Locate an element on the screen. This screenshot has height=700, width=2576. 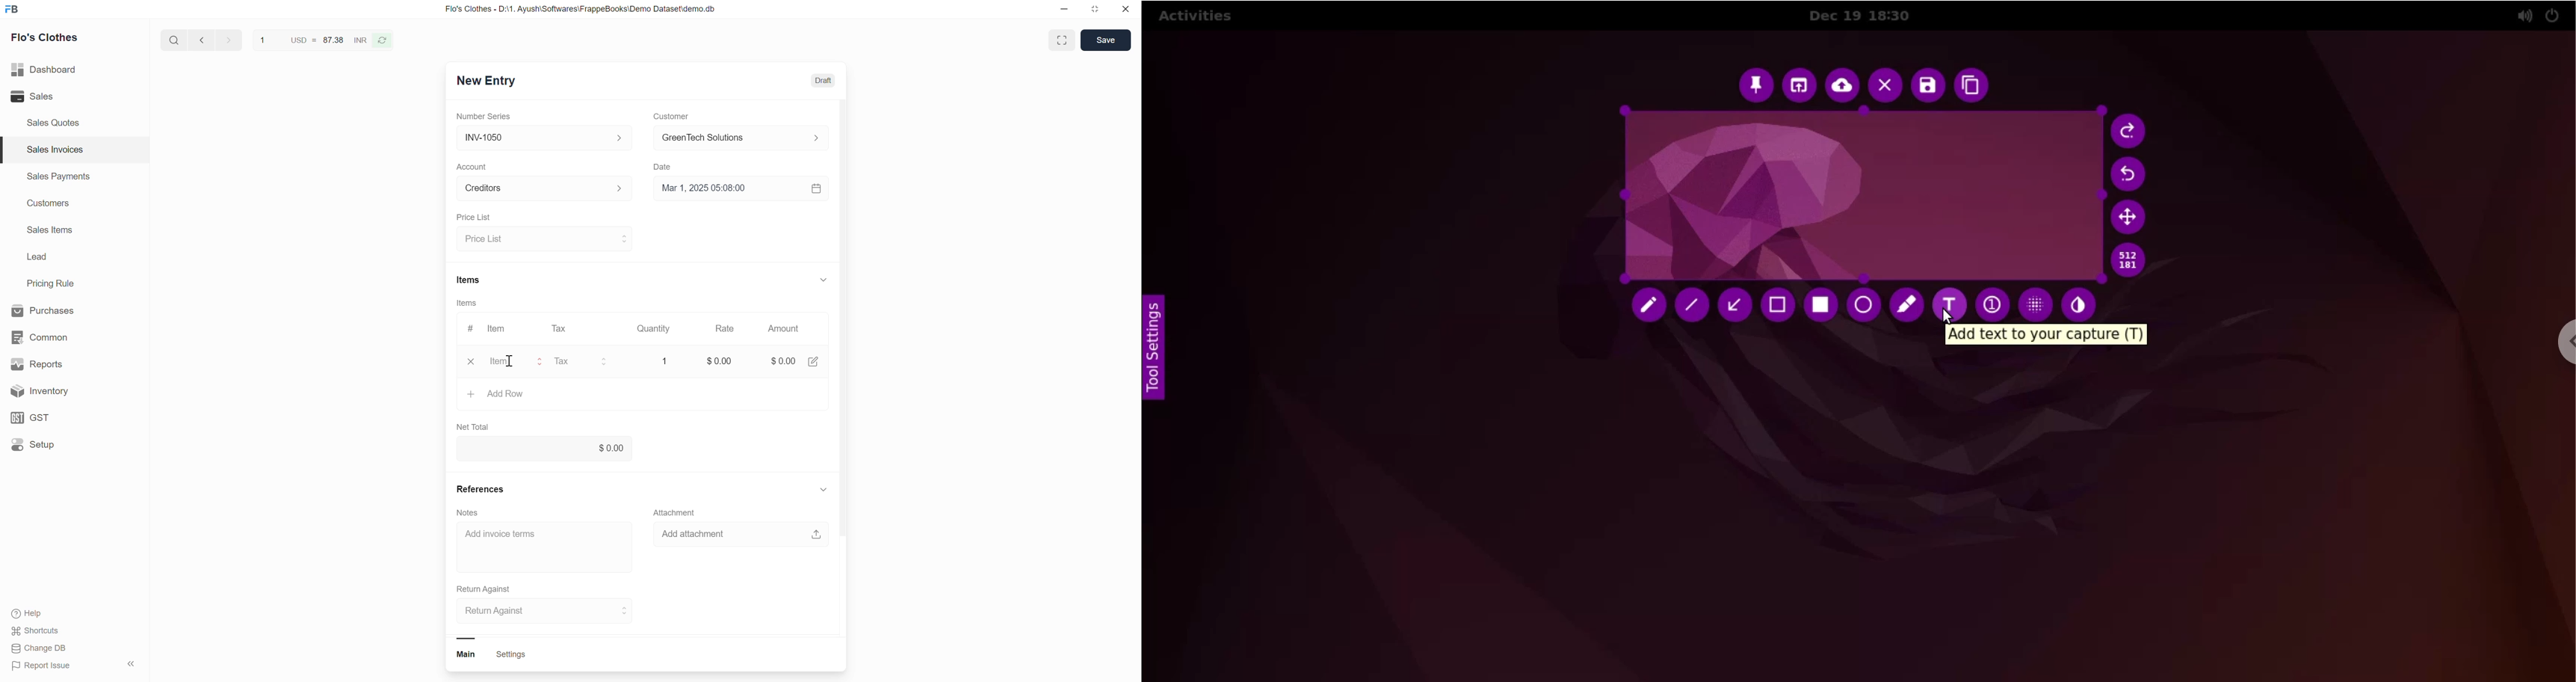
save is located at coordinates (1106, 41).